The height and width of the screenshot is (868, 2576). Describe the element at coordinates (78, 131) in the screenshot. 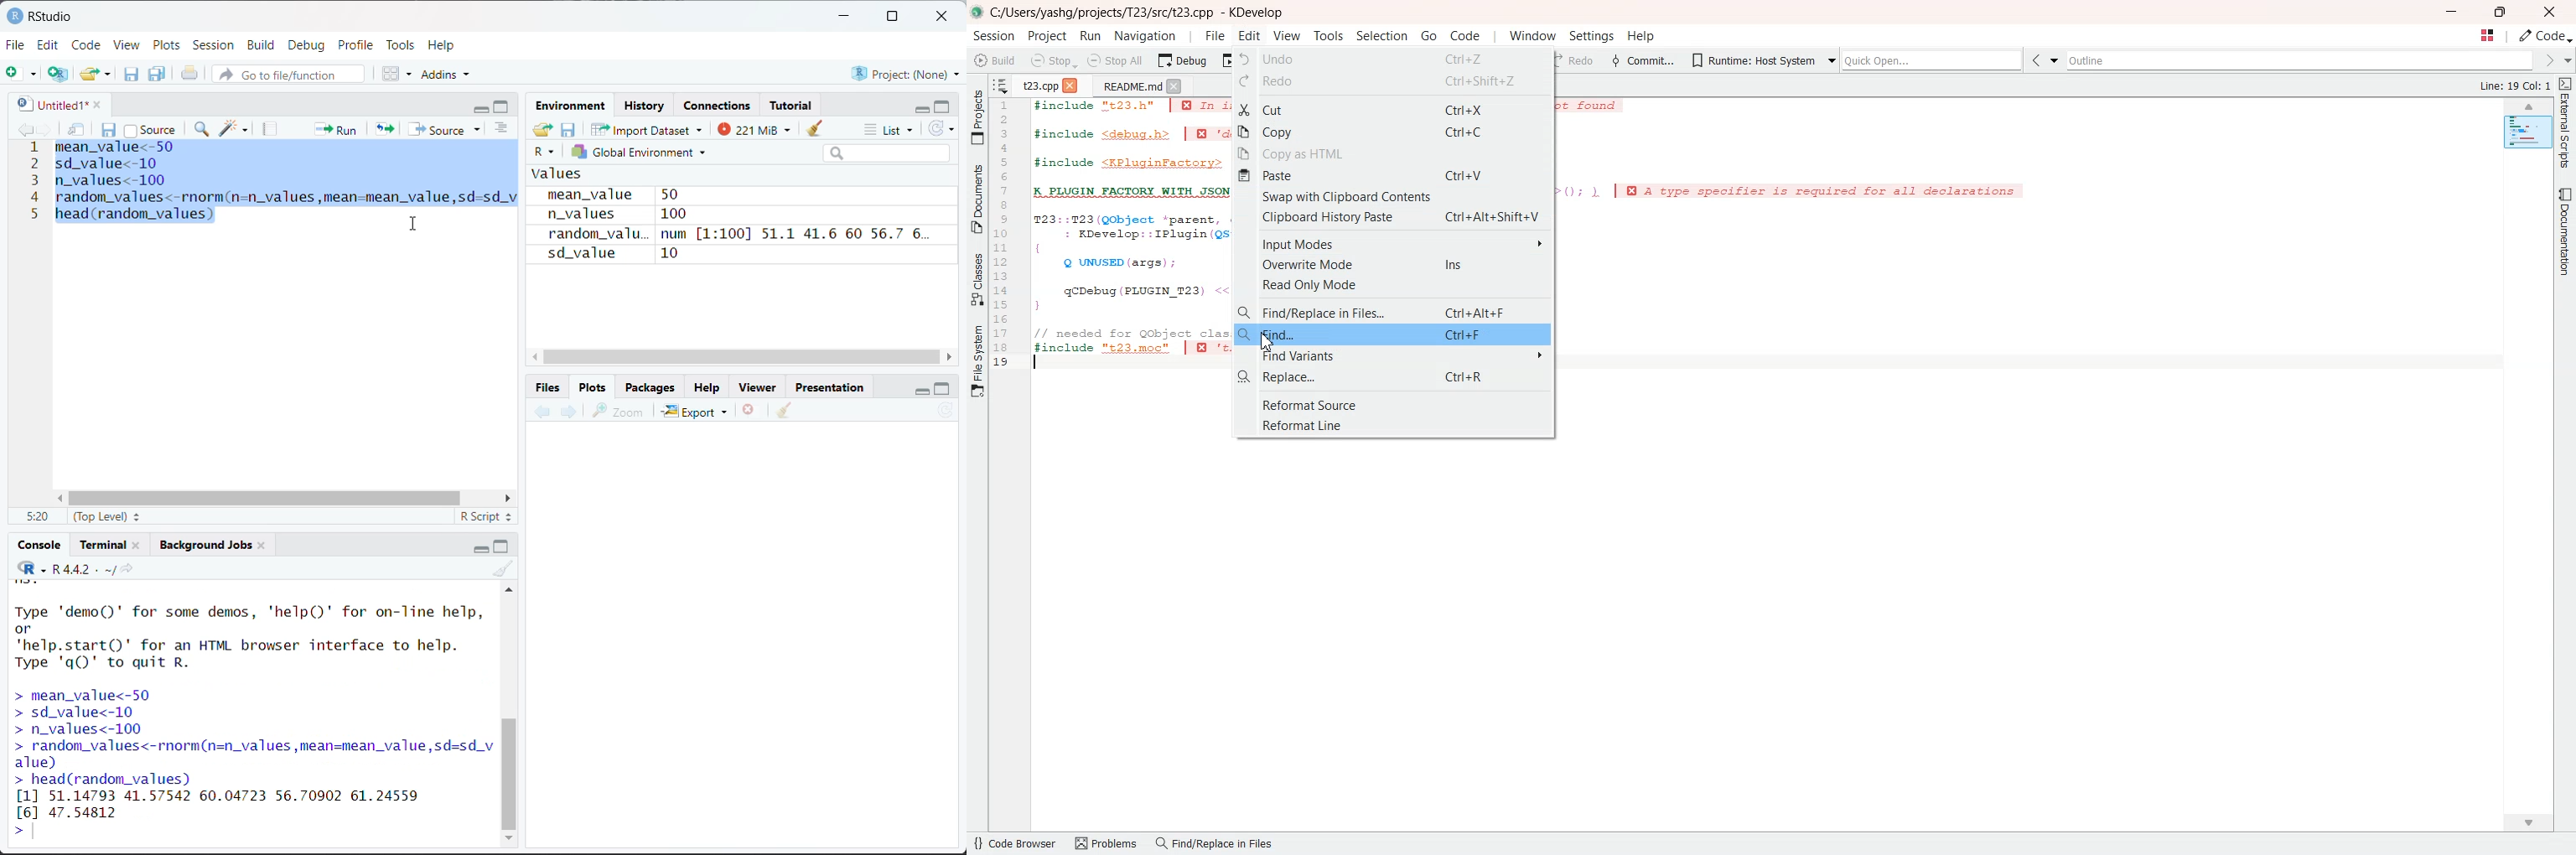

I see `show in new window` at that location.